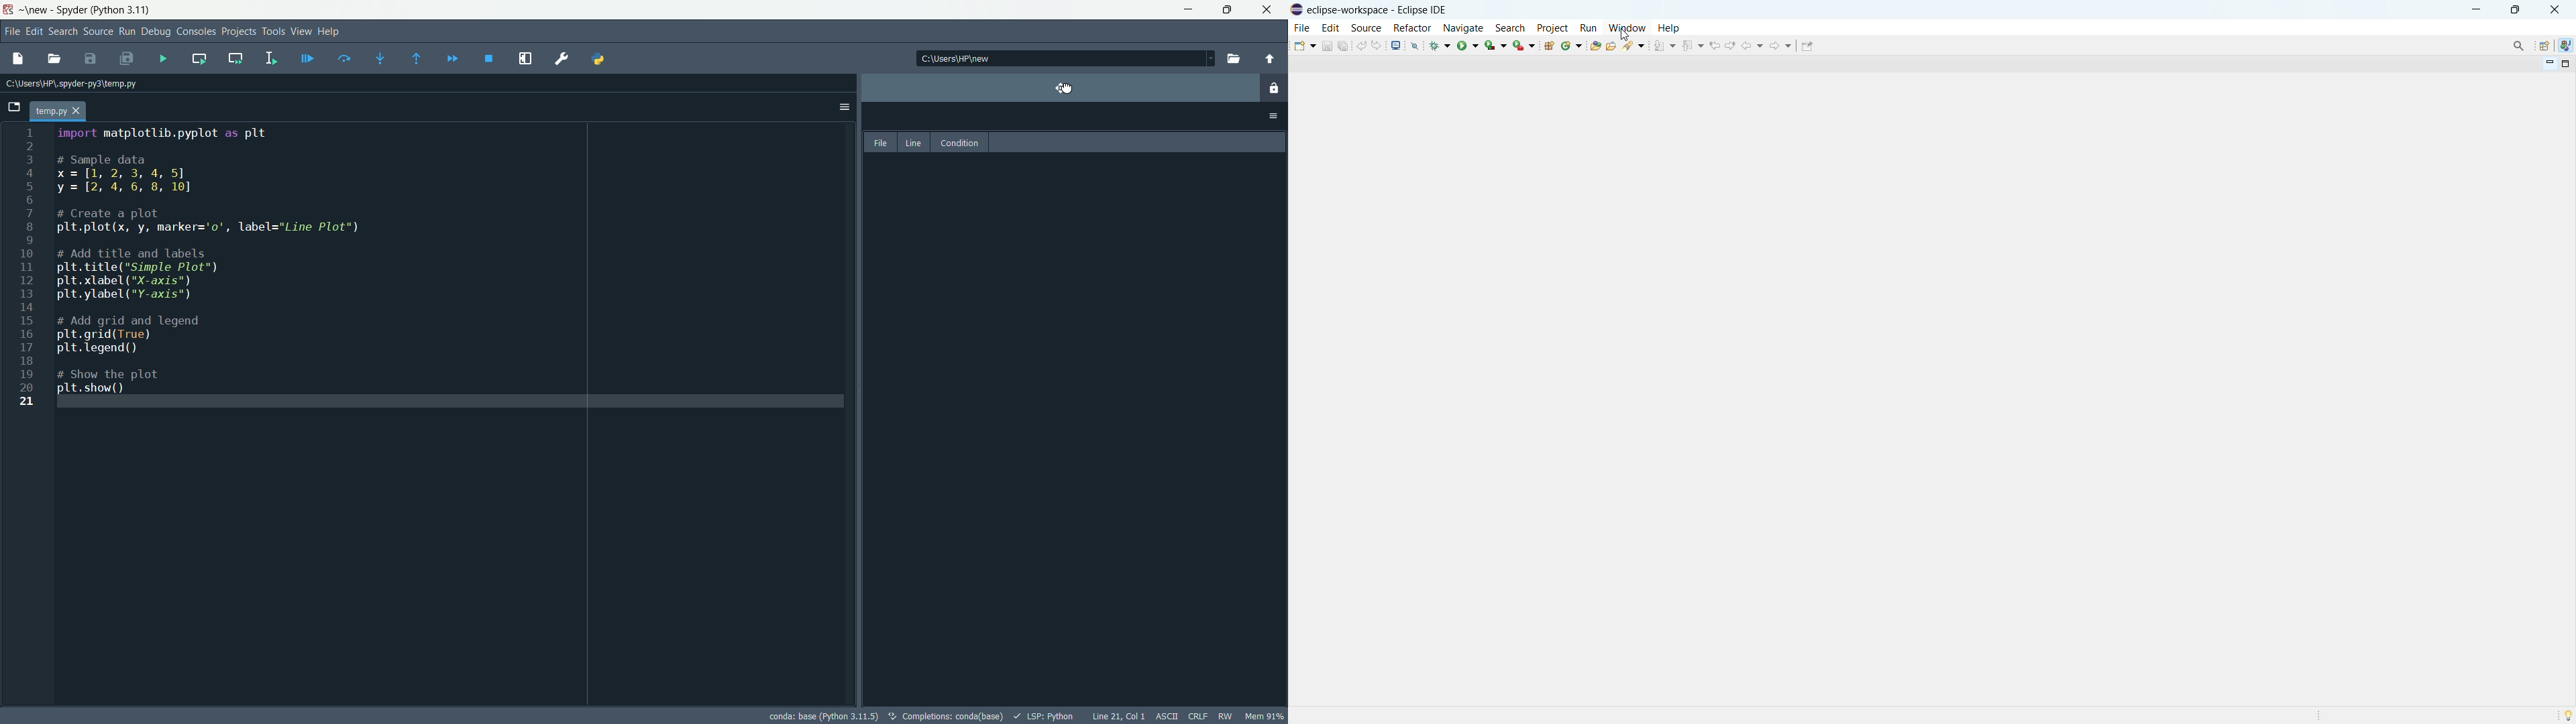  Describe the element at coordinates (330, 32) in the screenshot. I see `help menu` at that location.